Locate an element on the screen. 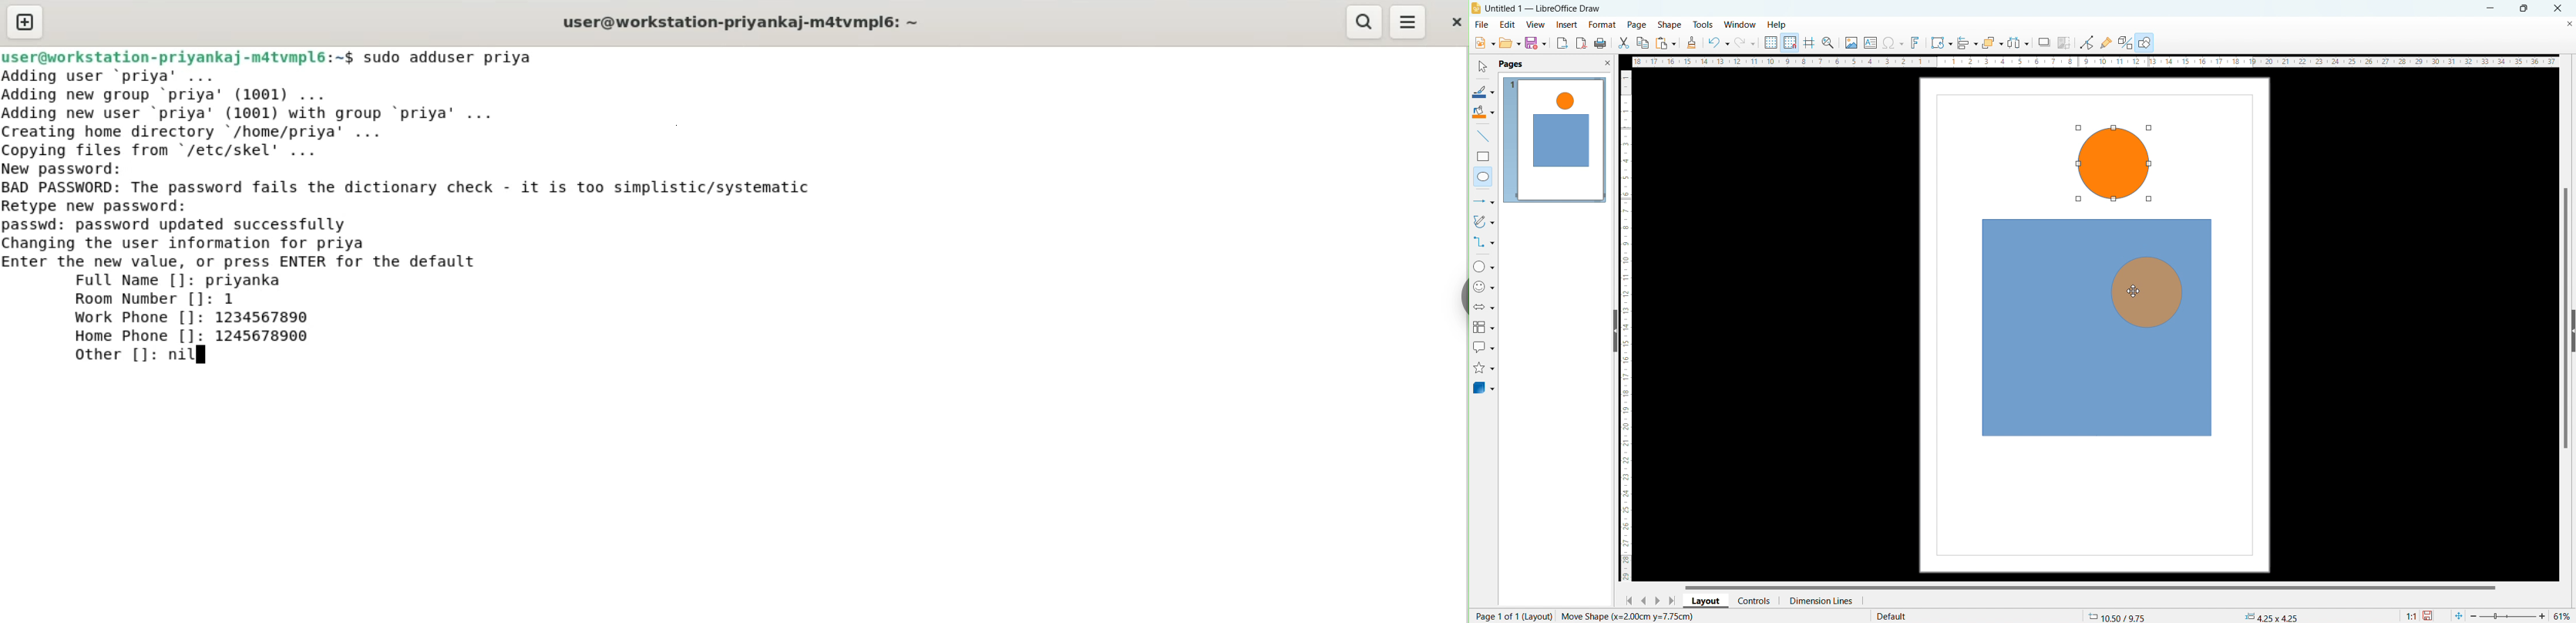 Image resolution: width=2576 pixels, height=644 pixels. curves and polygonas is located at coordinates (1484, 220).